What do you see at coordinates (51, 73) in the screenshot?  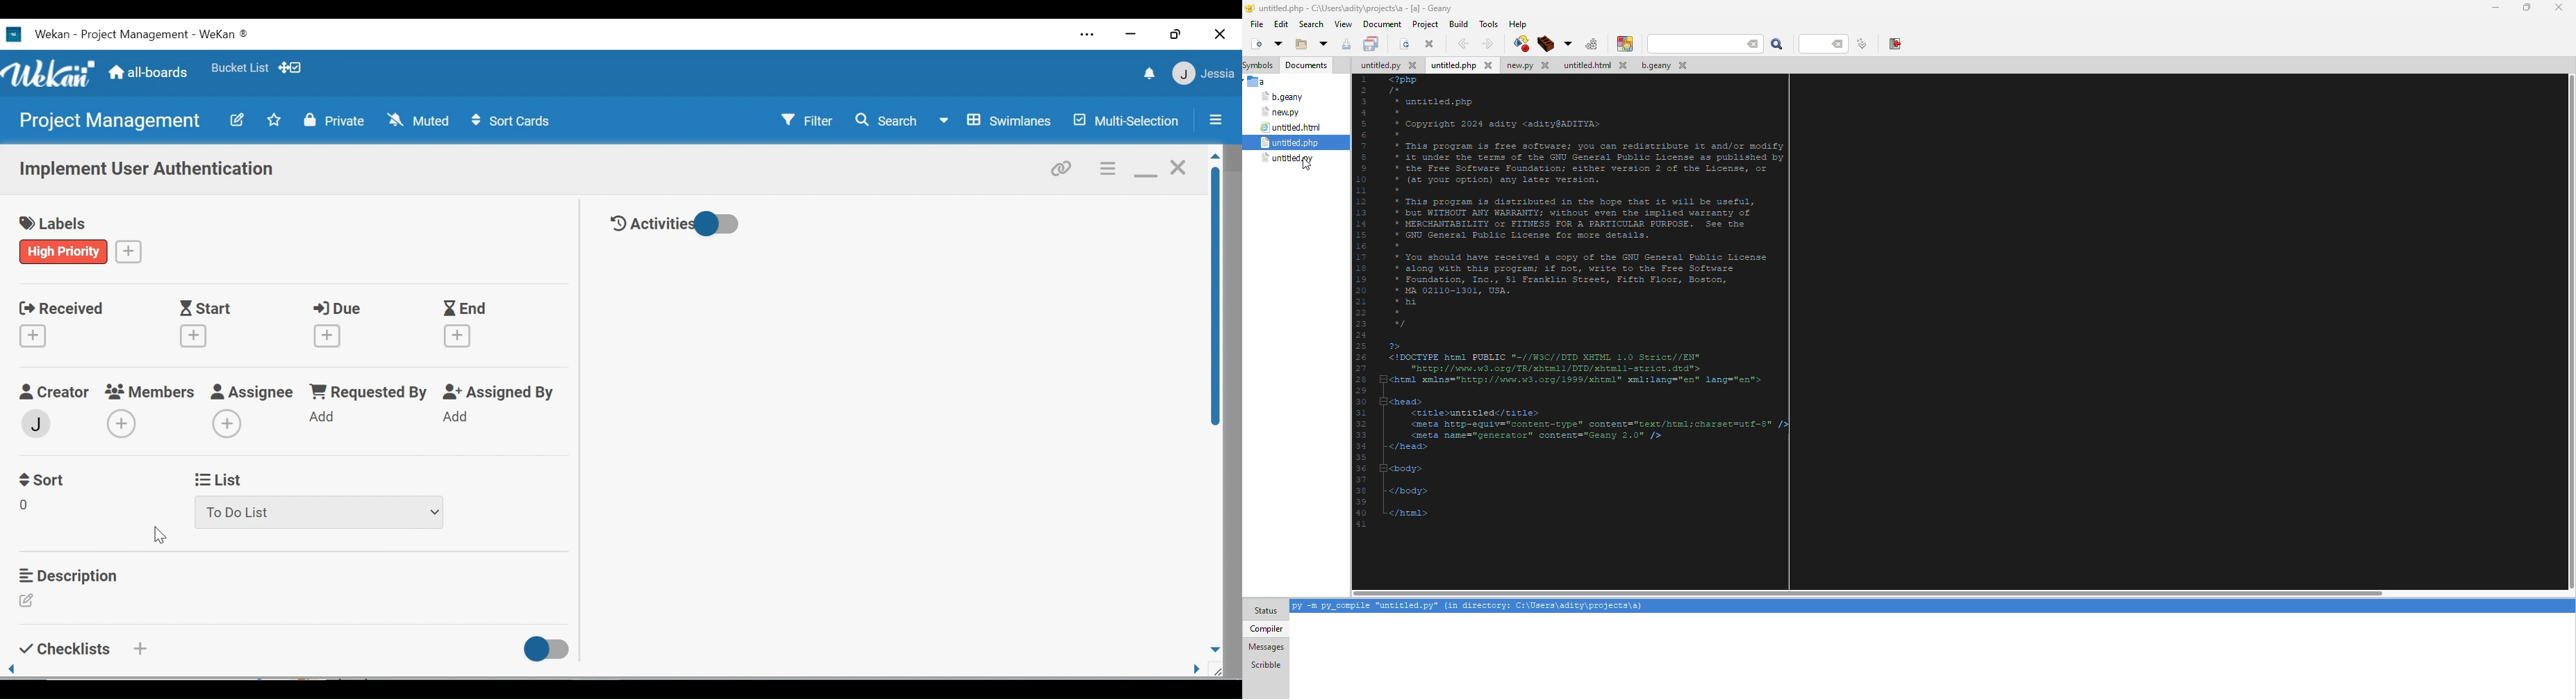 I see `Wekan logo` at bounding box center [51, 73].